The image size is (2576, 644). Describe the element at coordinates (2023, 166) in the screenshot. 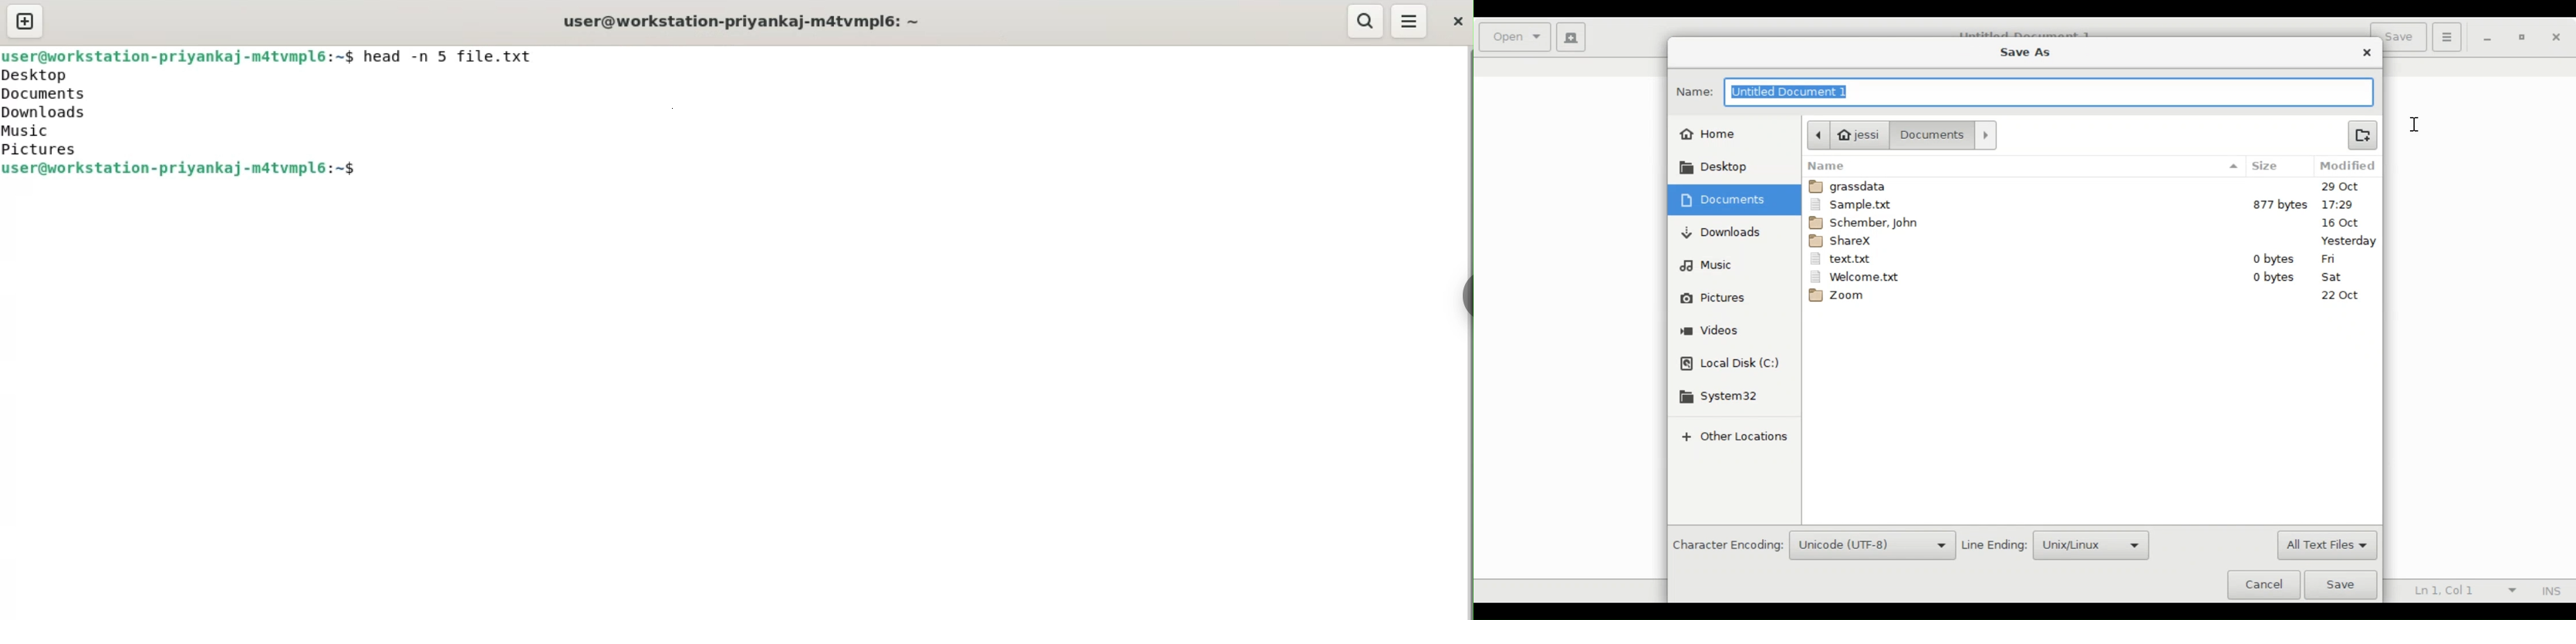

I see `Name` at that location.